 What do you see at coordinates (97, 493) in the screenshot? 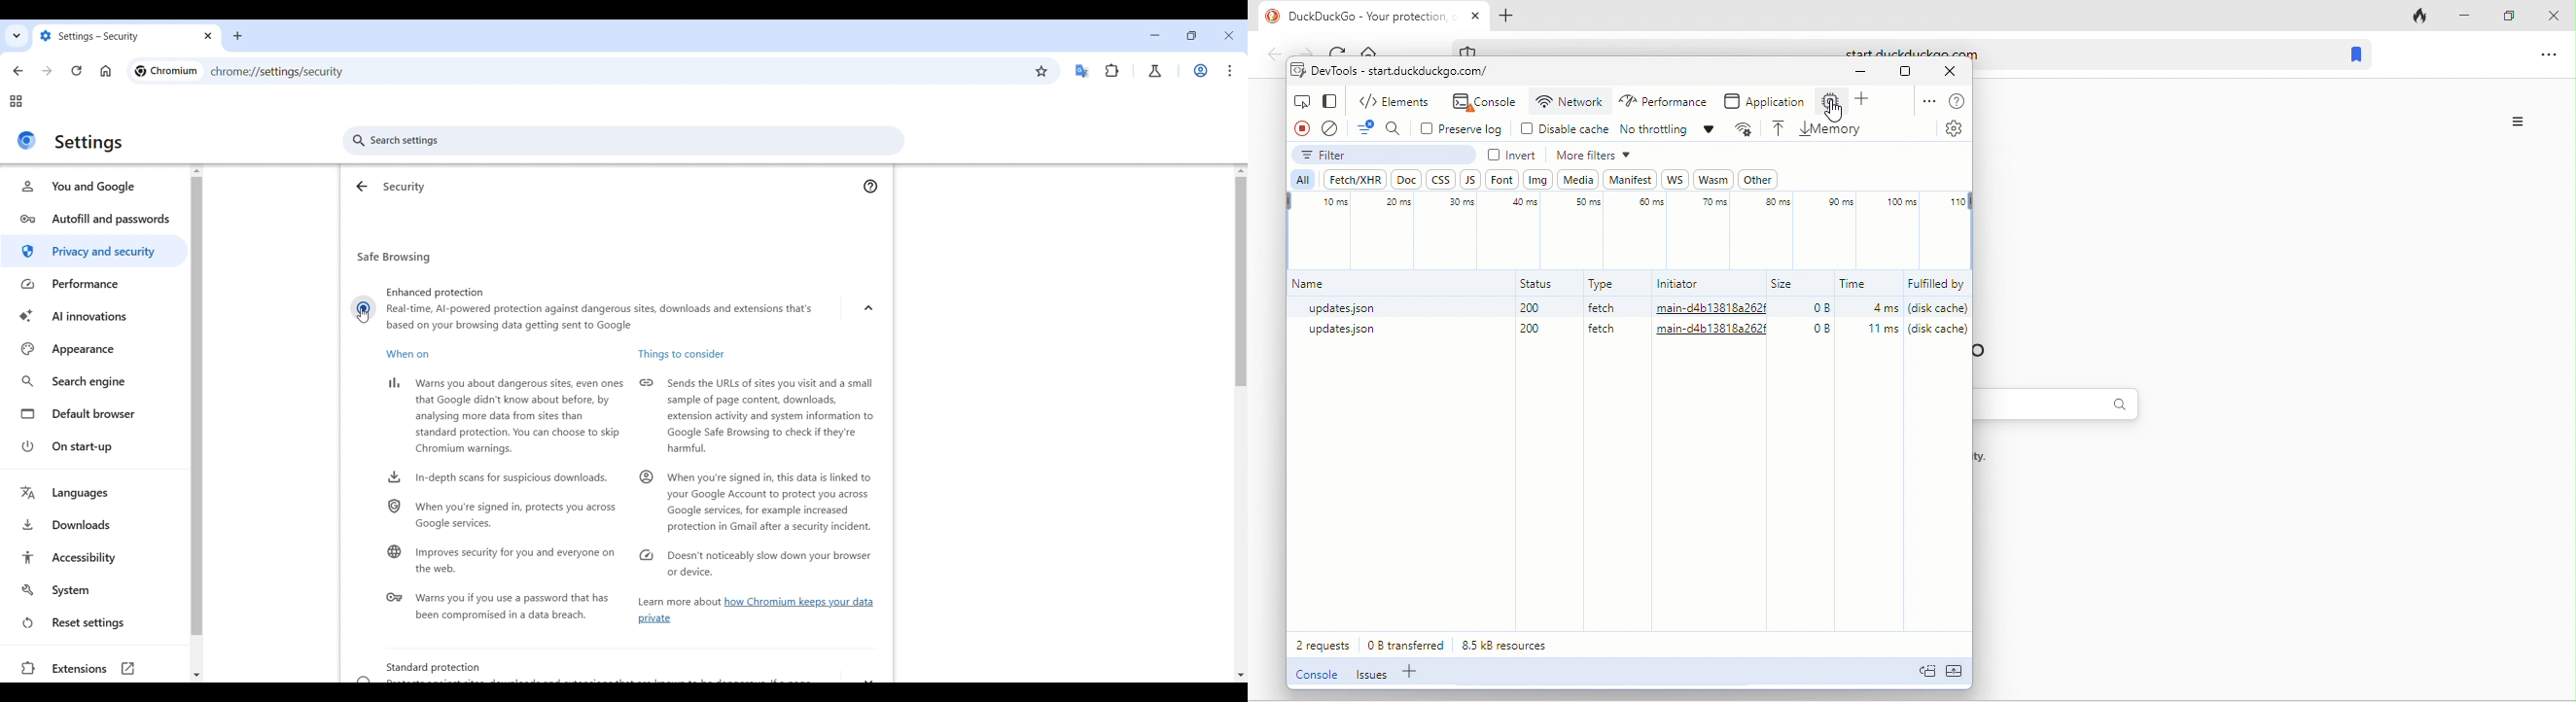
I see `Languages` at bounding box center [97, 493].